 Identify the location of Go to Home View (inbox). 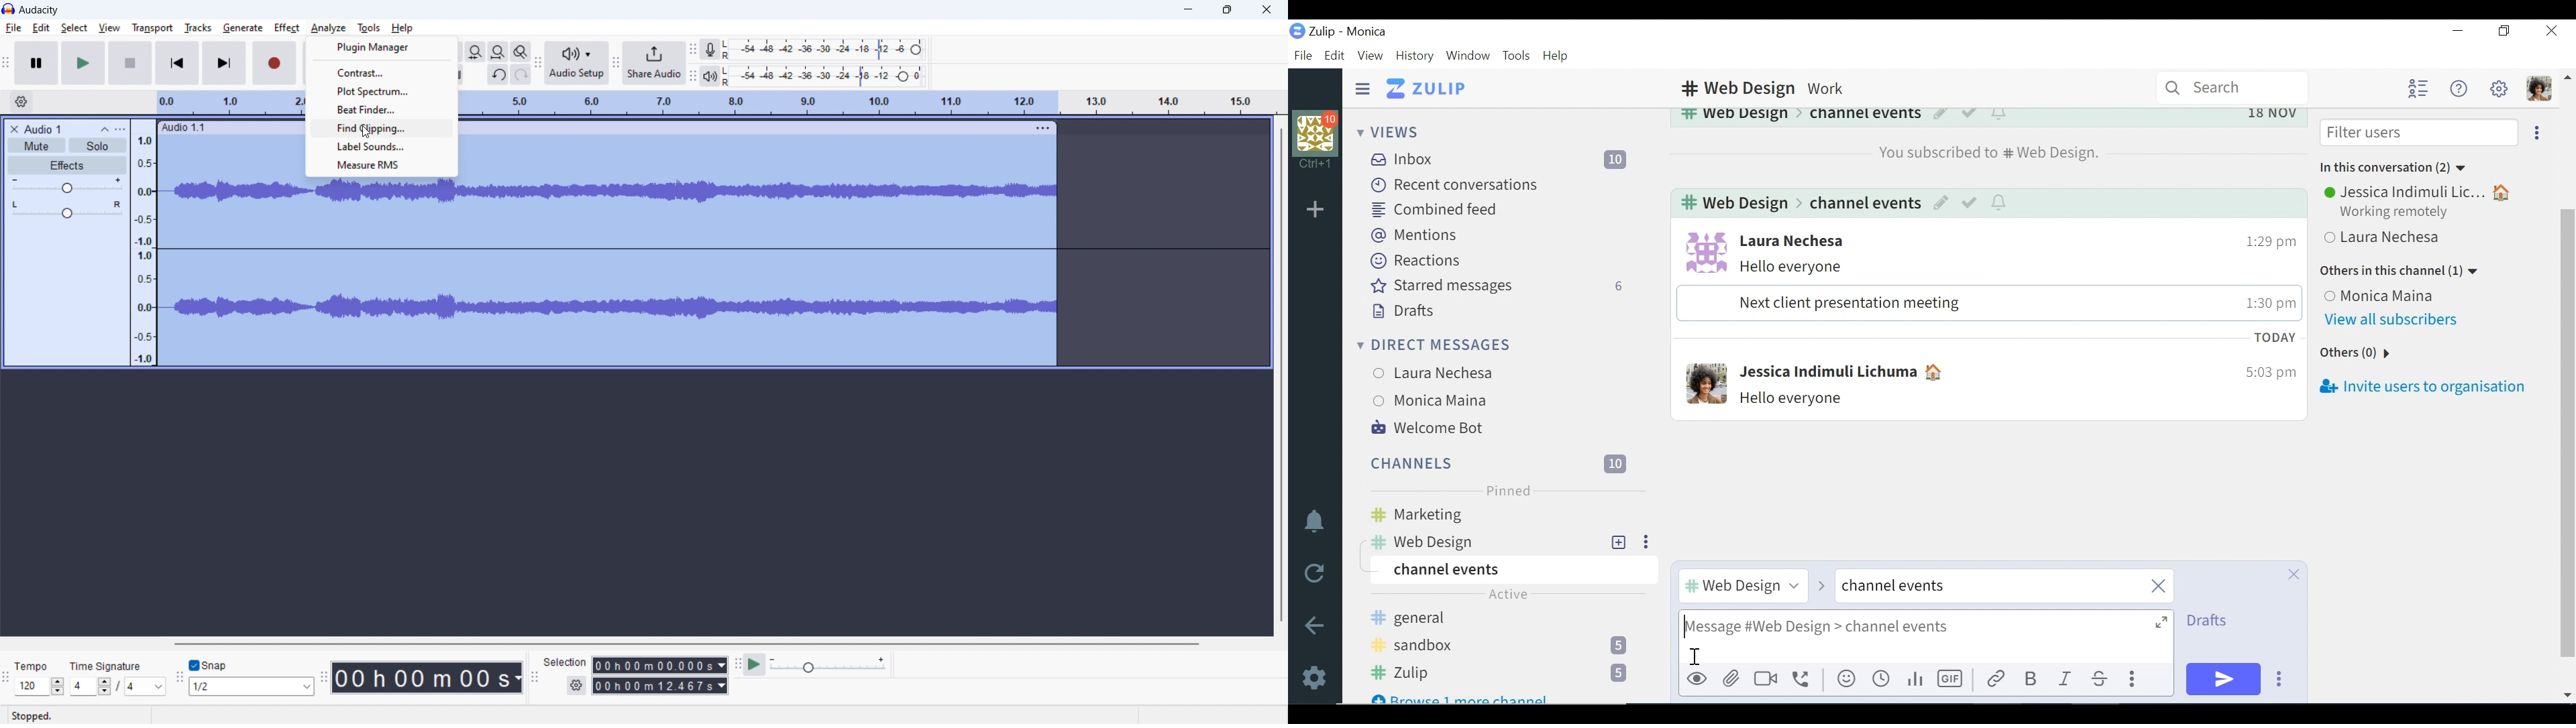
(1428, 89).